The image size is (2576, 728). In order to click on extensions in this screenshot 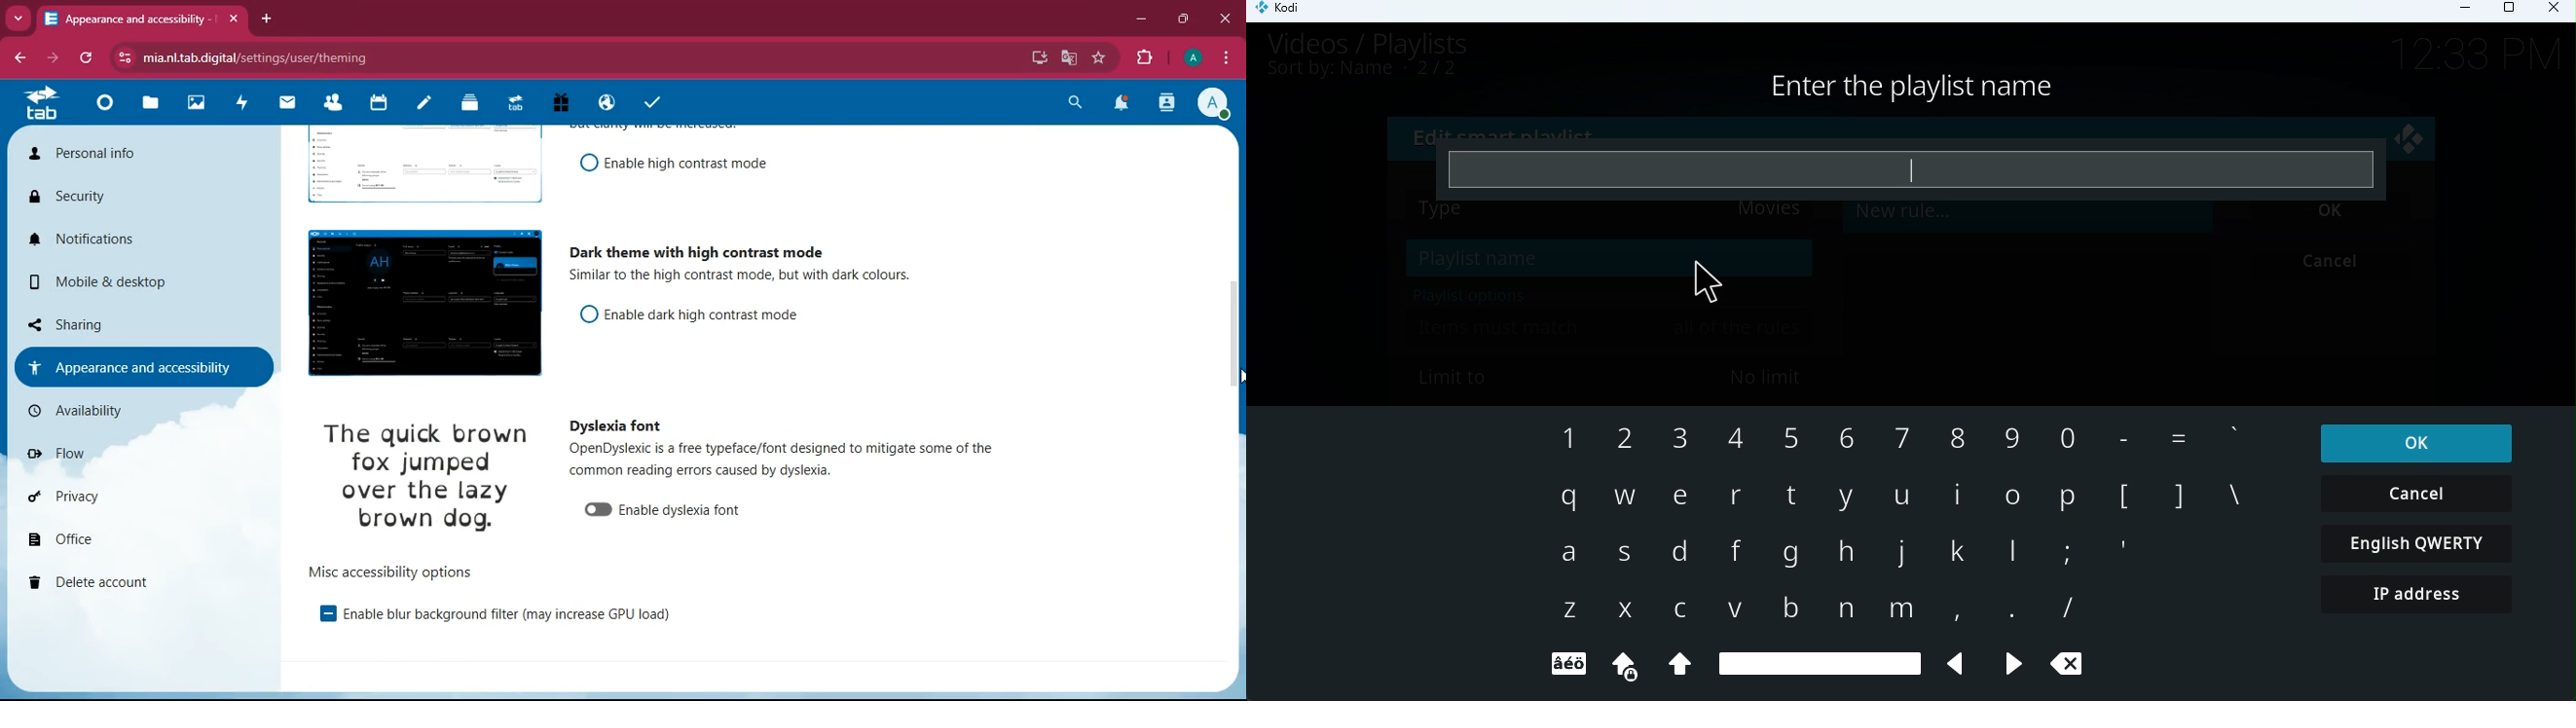, I will do `click(1144, 57)`.